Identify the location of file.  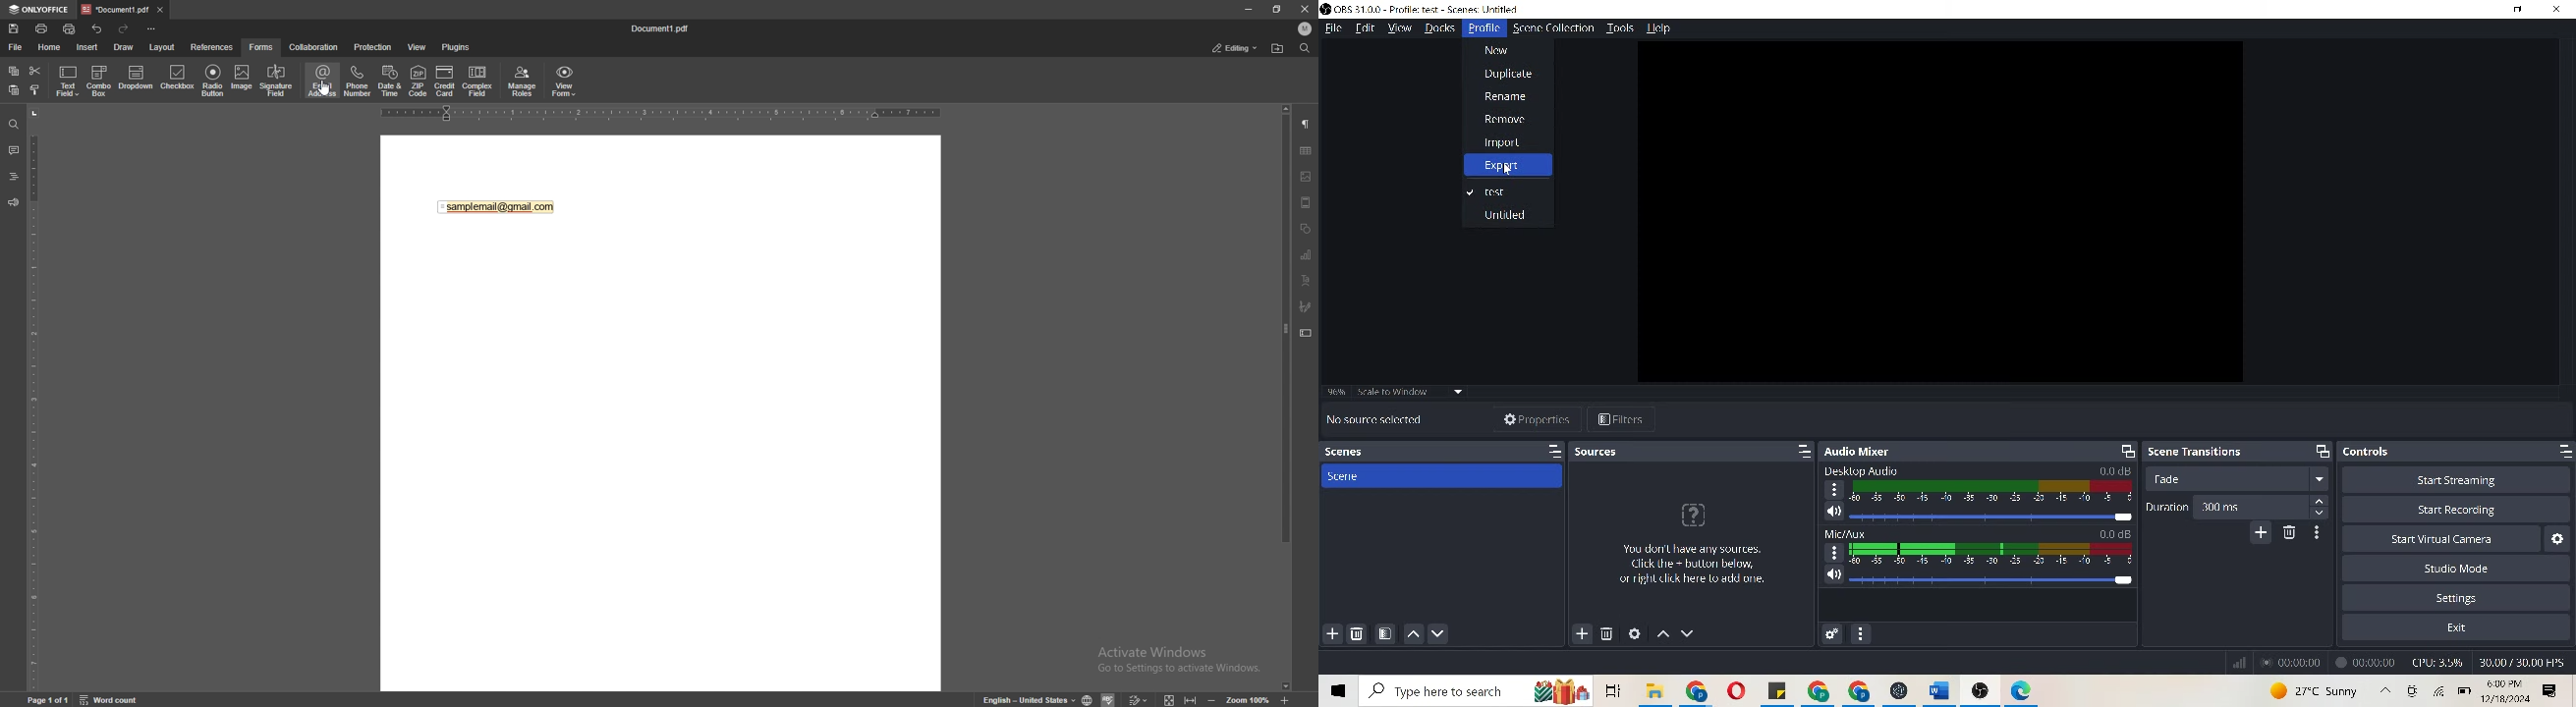
(15, 47).